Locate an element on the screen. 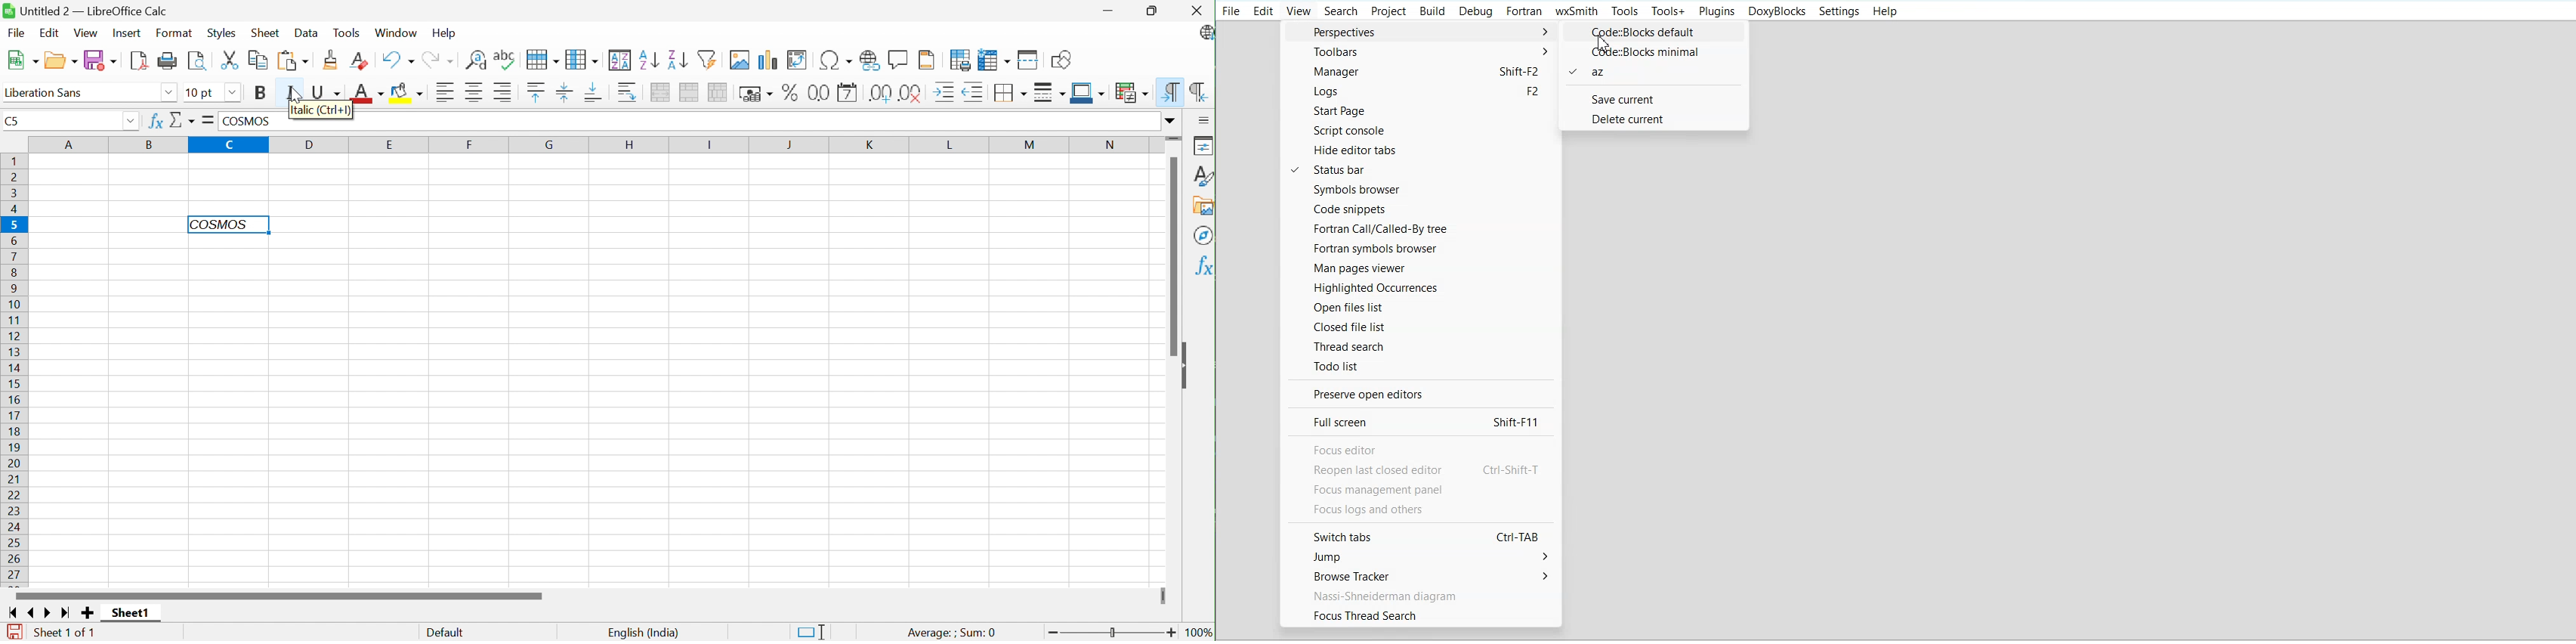  Format as percent is located at coordinates (792, 92).